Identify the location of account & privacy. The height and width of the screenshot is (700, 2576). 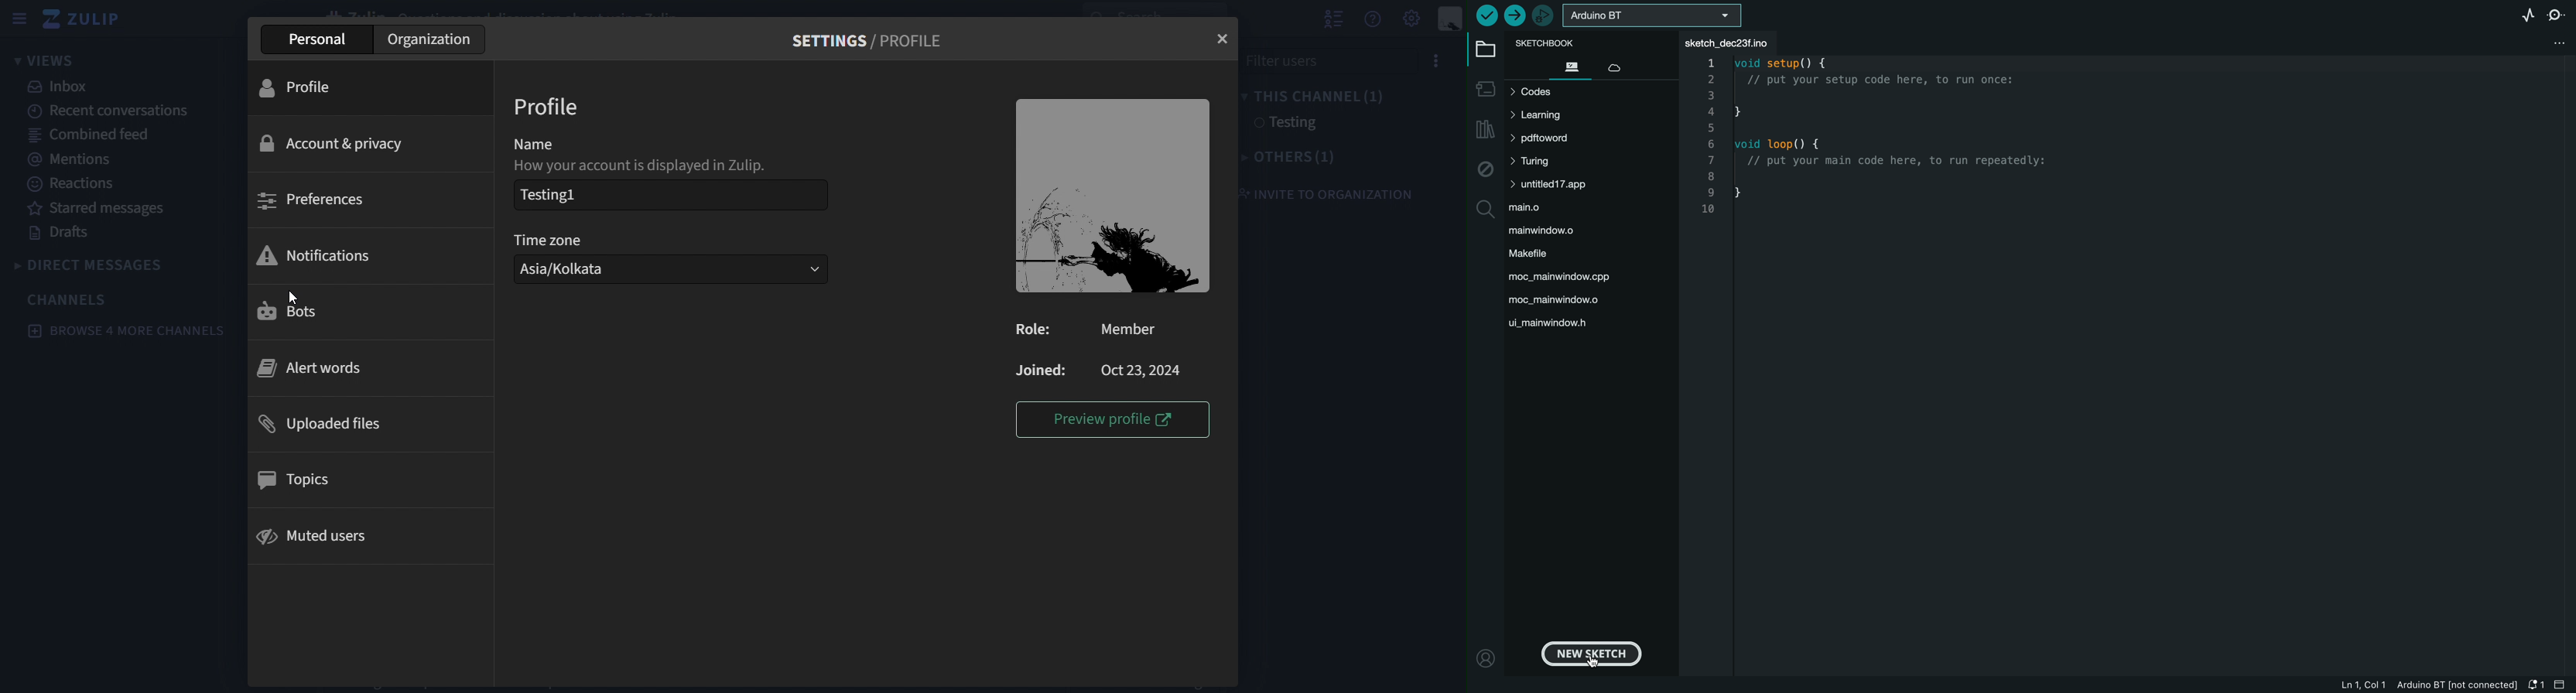
(332, 142).